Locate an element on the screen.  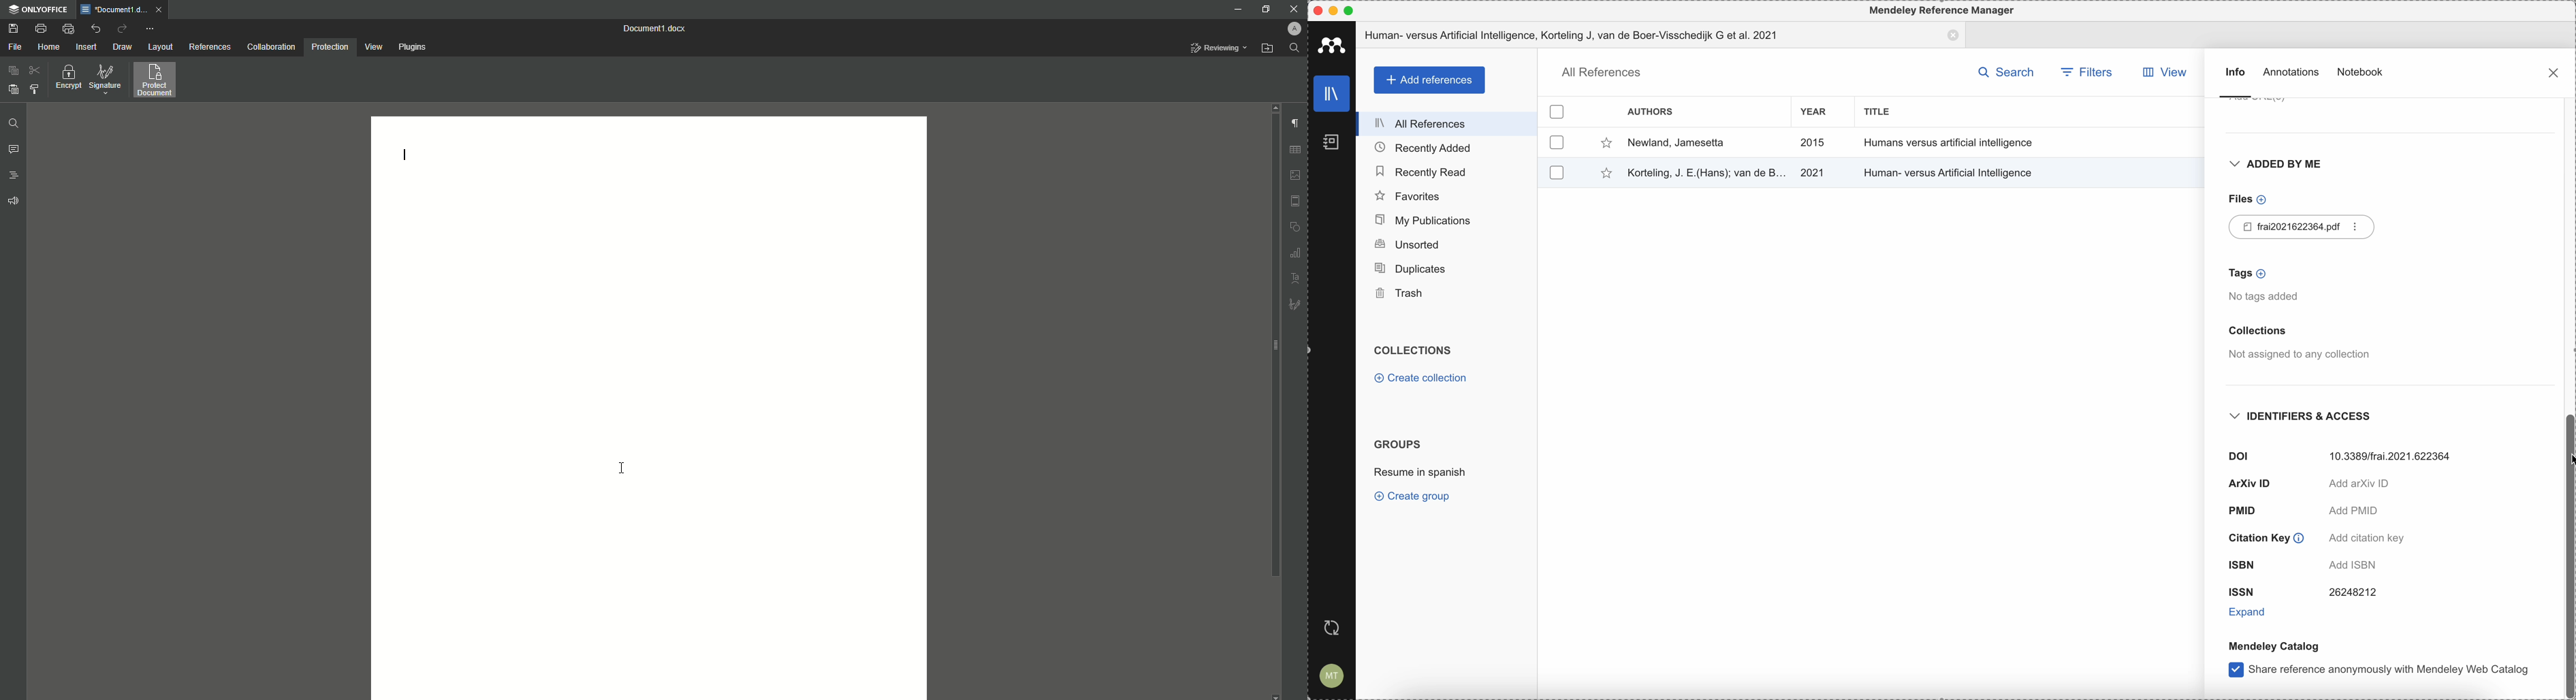
all references is located at coordinates (1599, 72).